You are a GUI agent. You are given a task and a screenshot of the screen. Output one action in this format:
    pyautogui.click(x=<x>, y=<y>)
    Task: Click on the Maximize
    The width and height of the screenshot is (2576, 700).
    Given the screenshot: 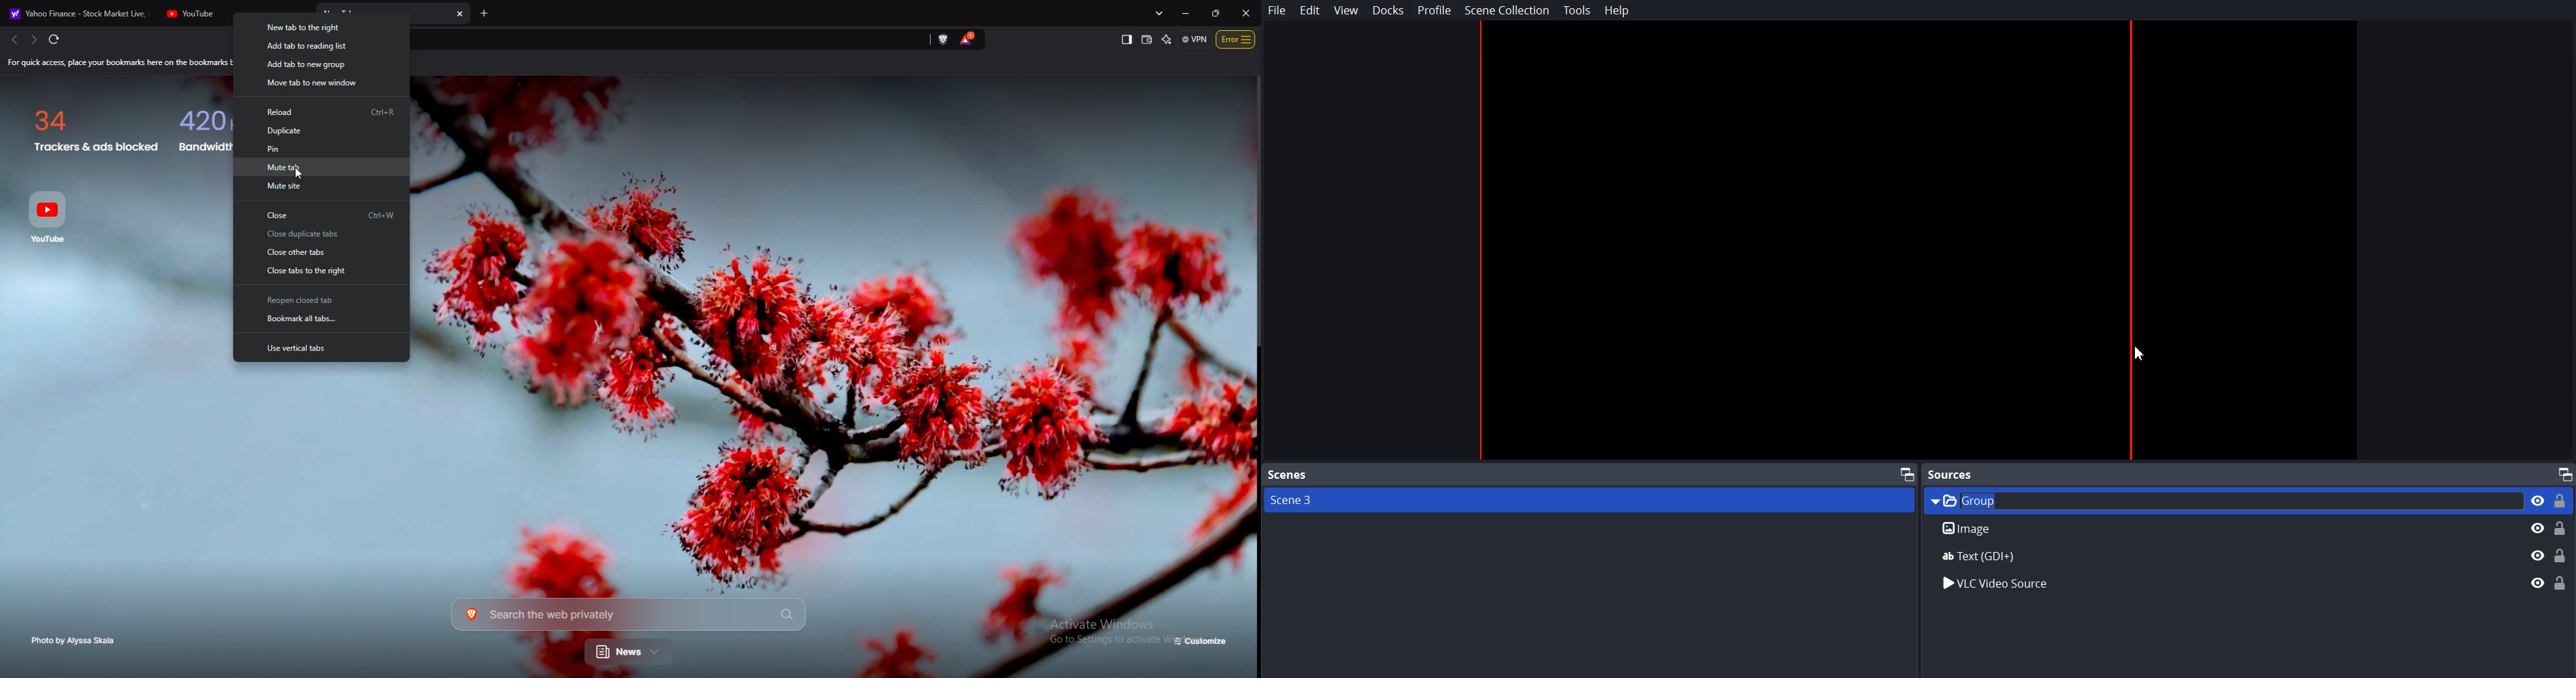 What is the action you would take?
    pyautogui.click(x=2565, y=473)
    